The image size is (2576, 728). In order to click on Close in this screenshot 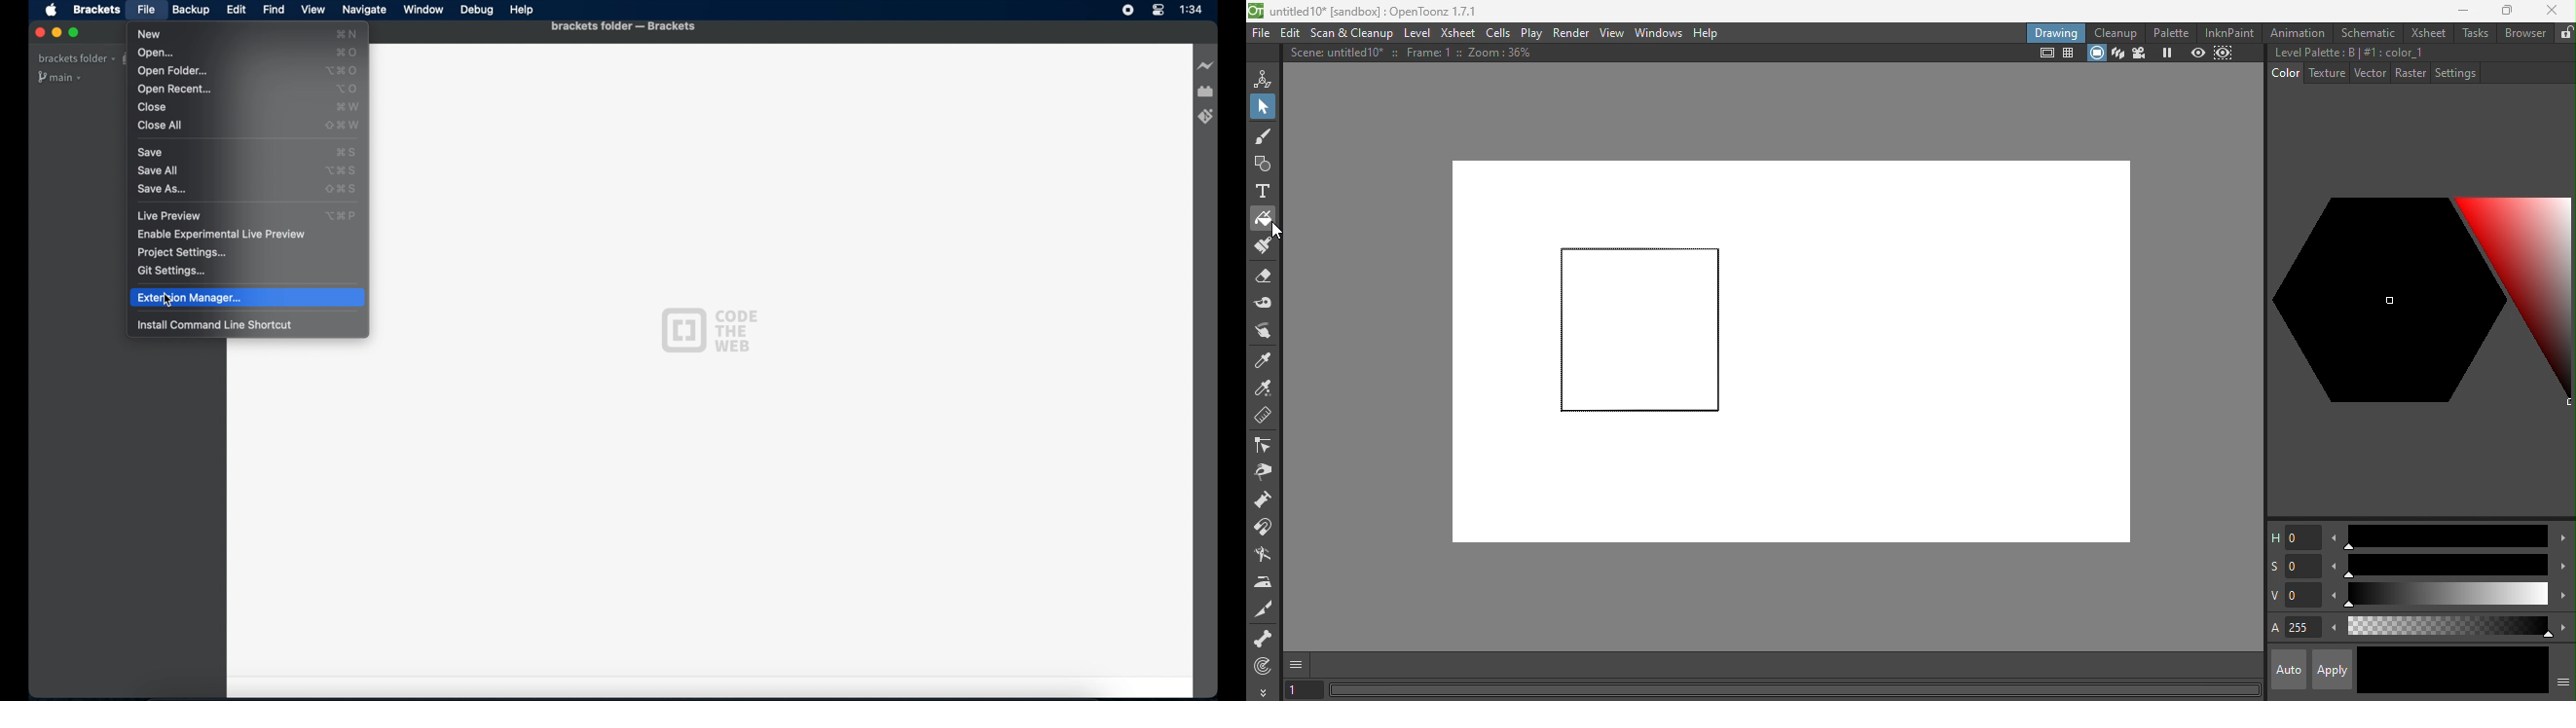, I will do `click(152, 107)`.